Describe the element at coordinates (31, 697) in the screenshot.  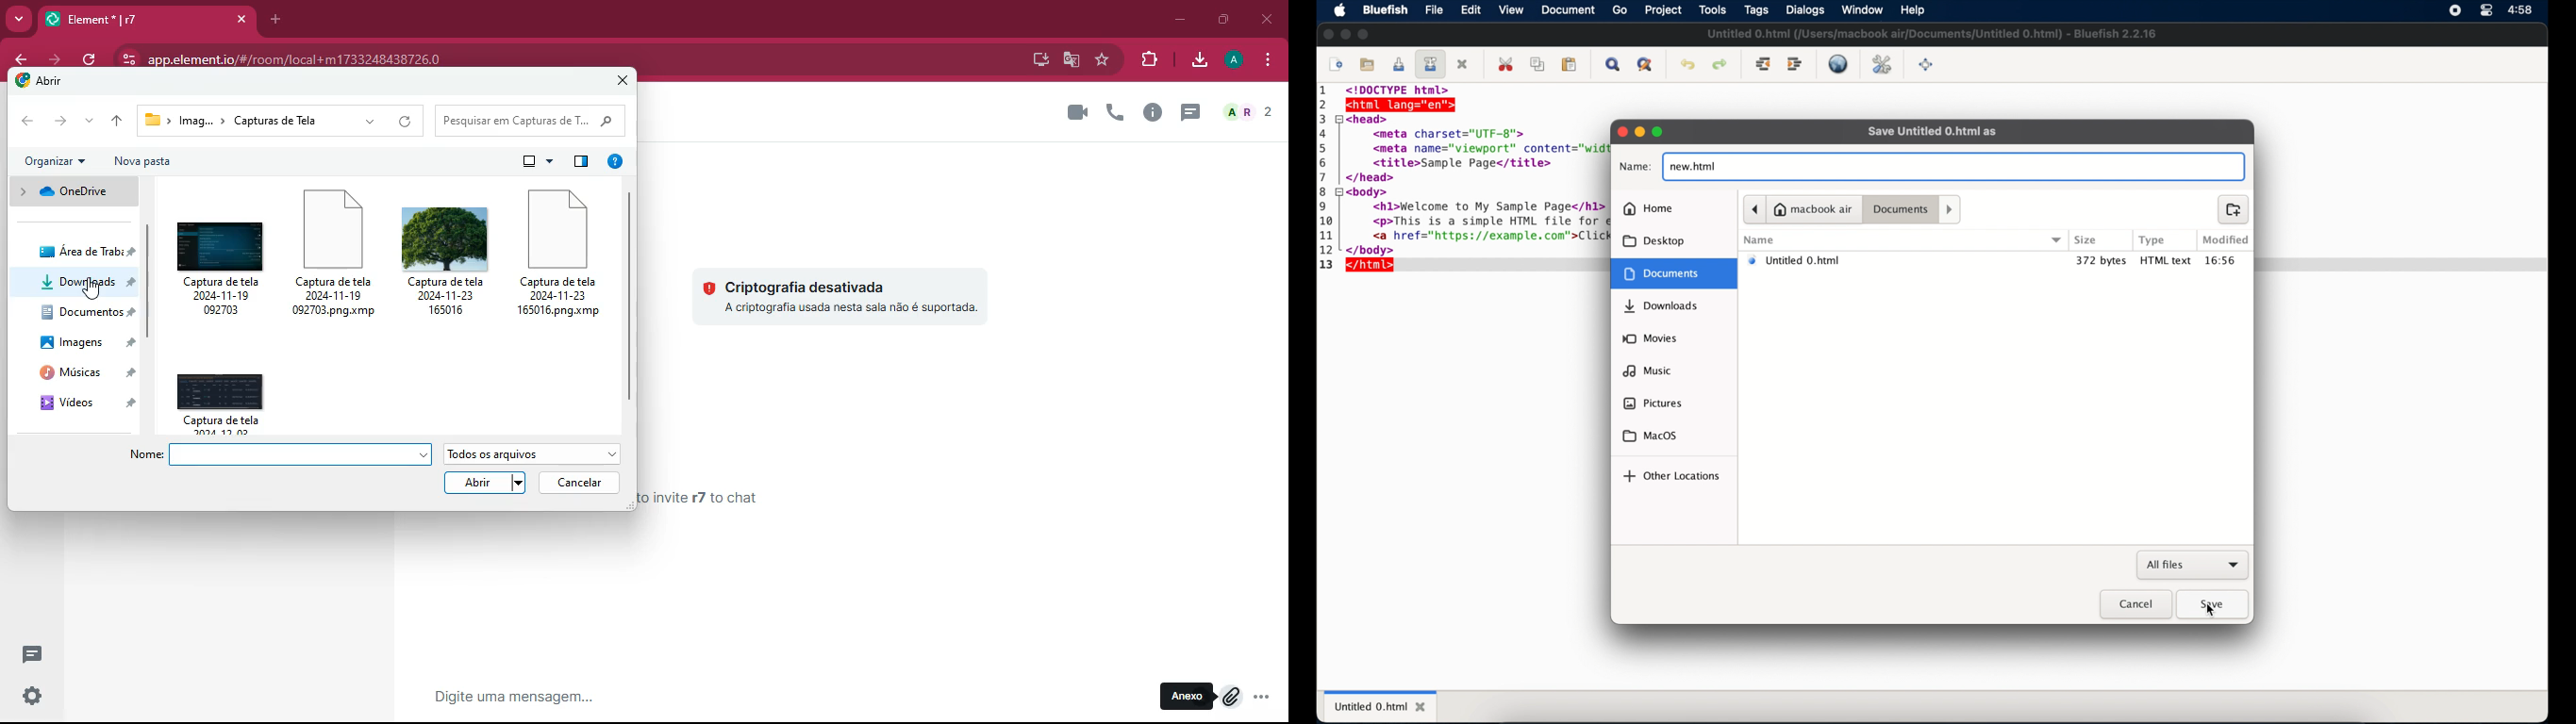
I see `settings` at that location.